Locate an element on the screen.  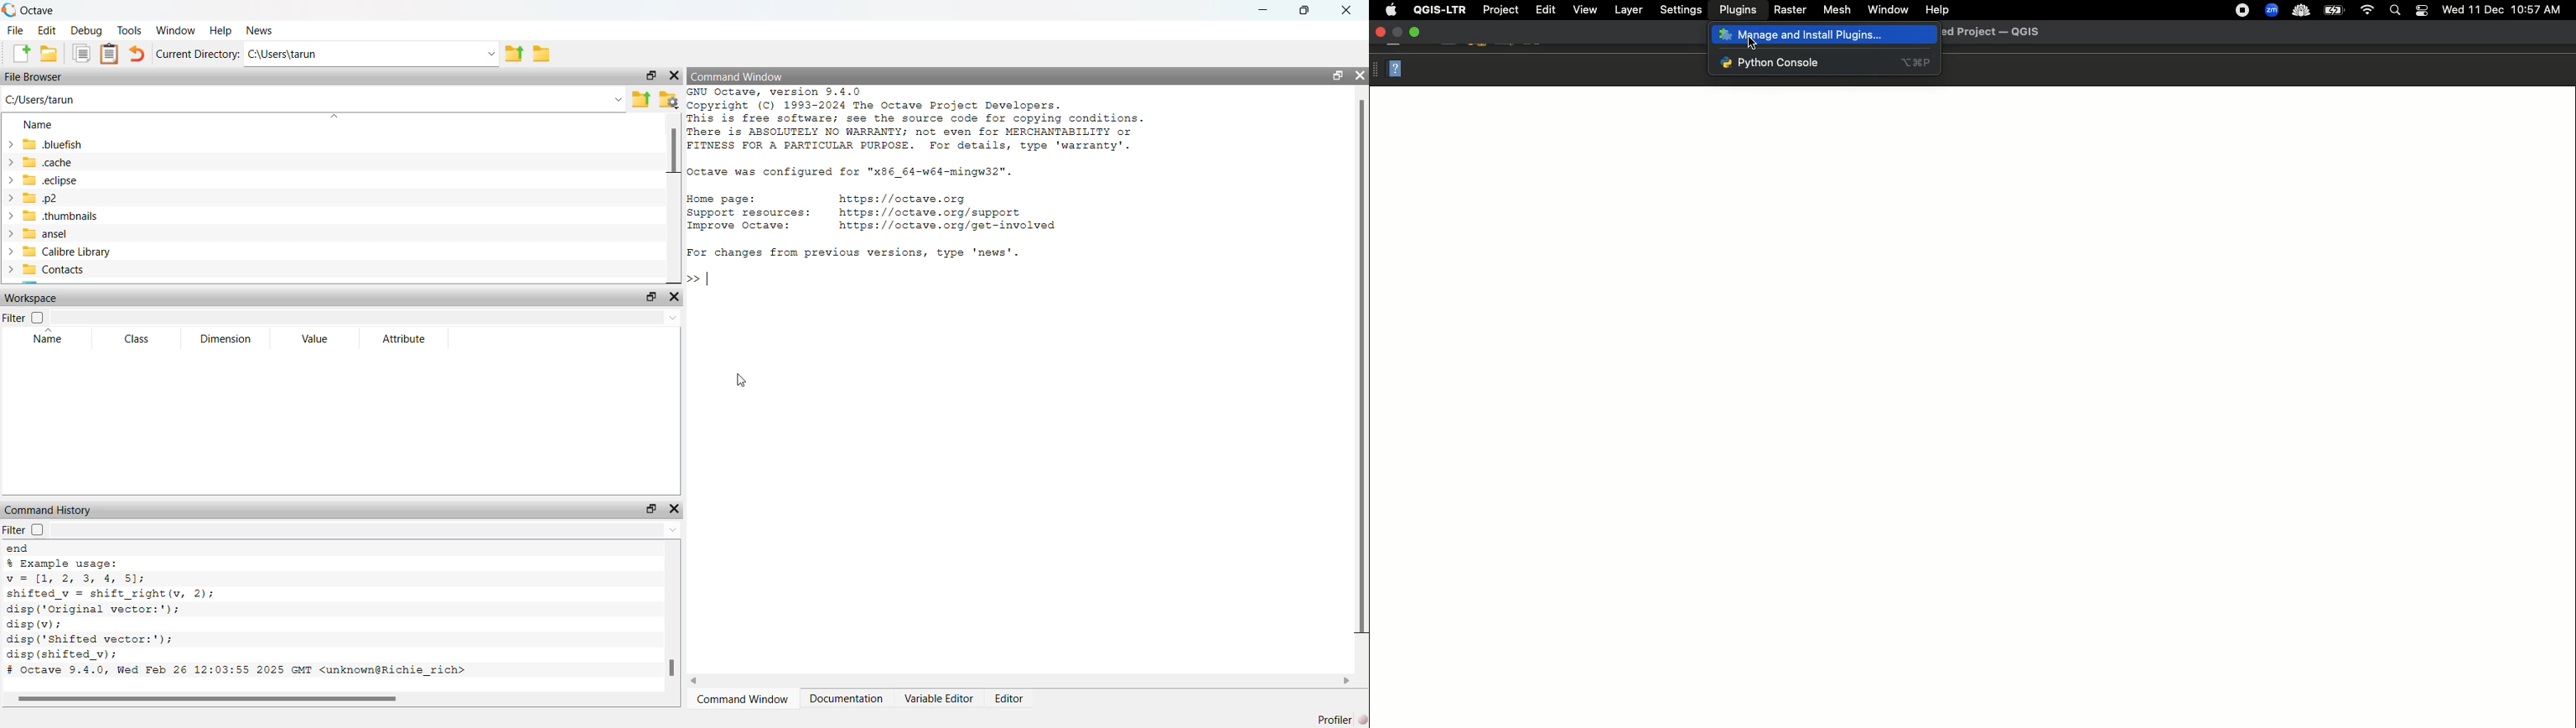
Settings is located at coordinates (1680, 9).